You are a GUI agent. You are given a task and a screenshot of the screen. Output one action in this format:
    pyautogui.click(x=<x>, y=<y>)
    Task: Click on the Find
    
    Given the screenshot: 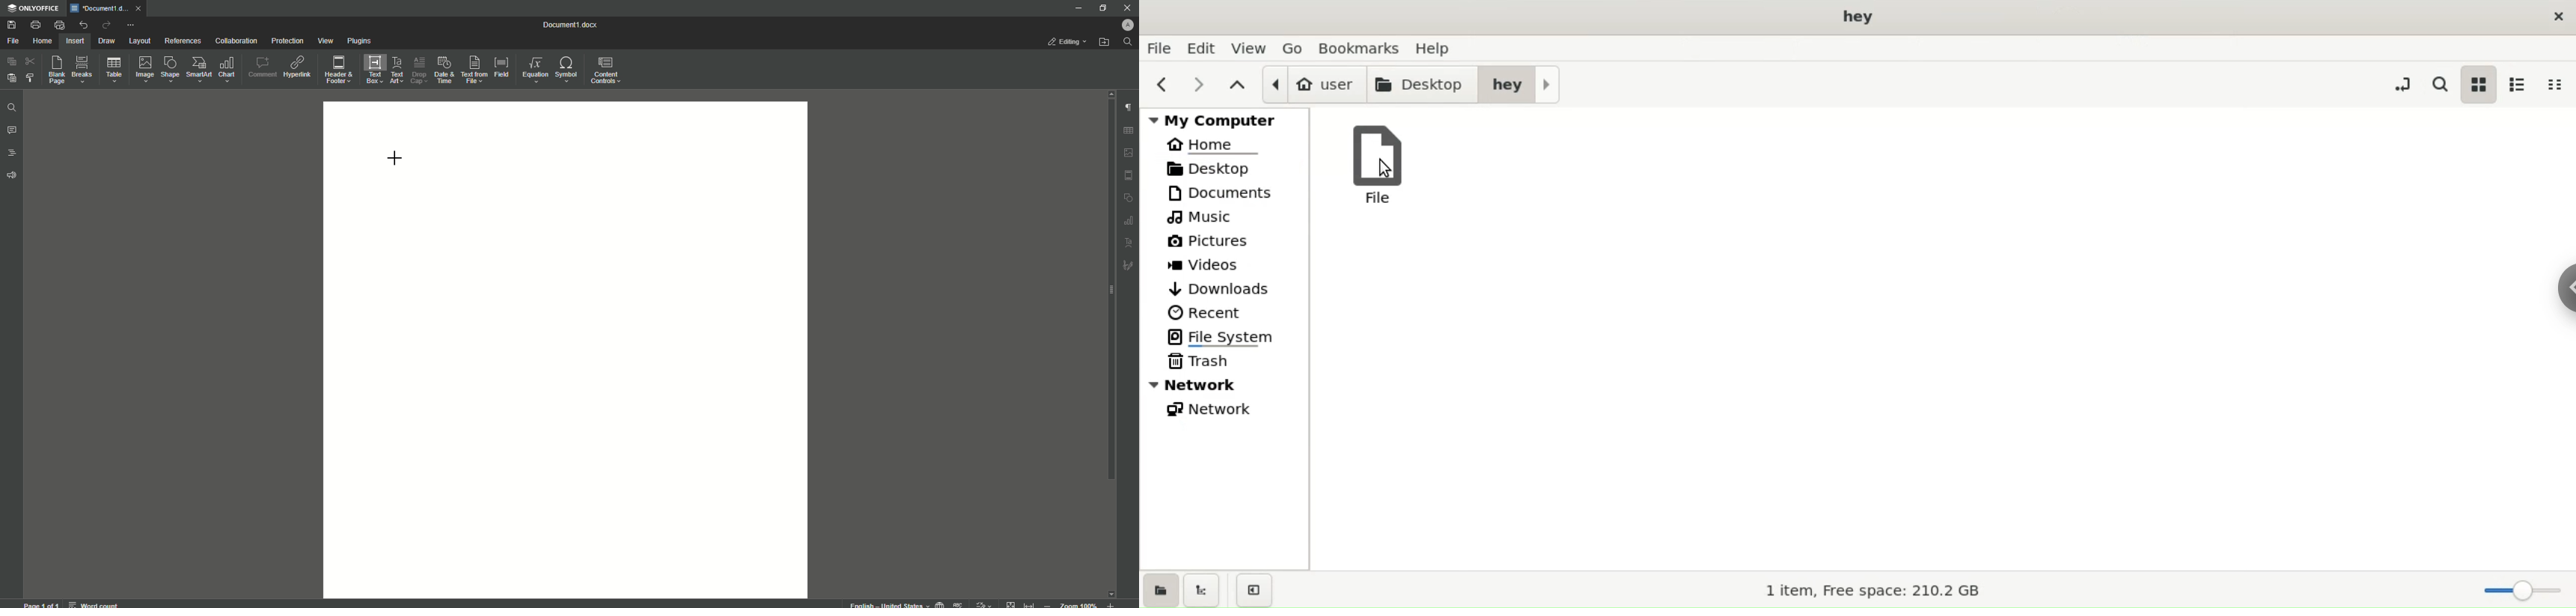 What is the action you would take?
    pyautogui.click(x=11, y=109)
    